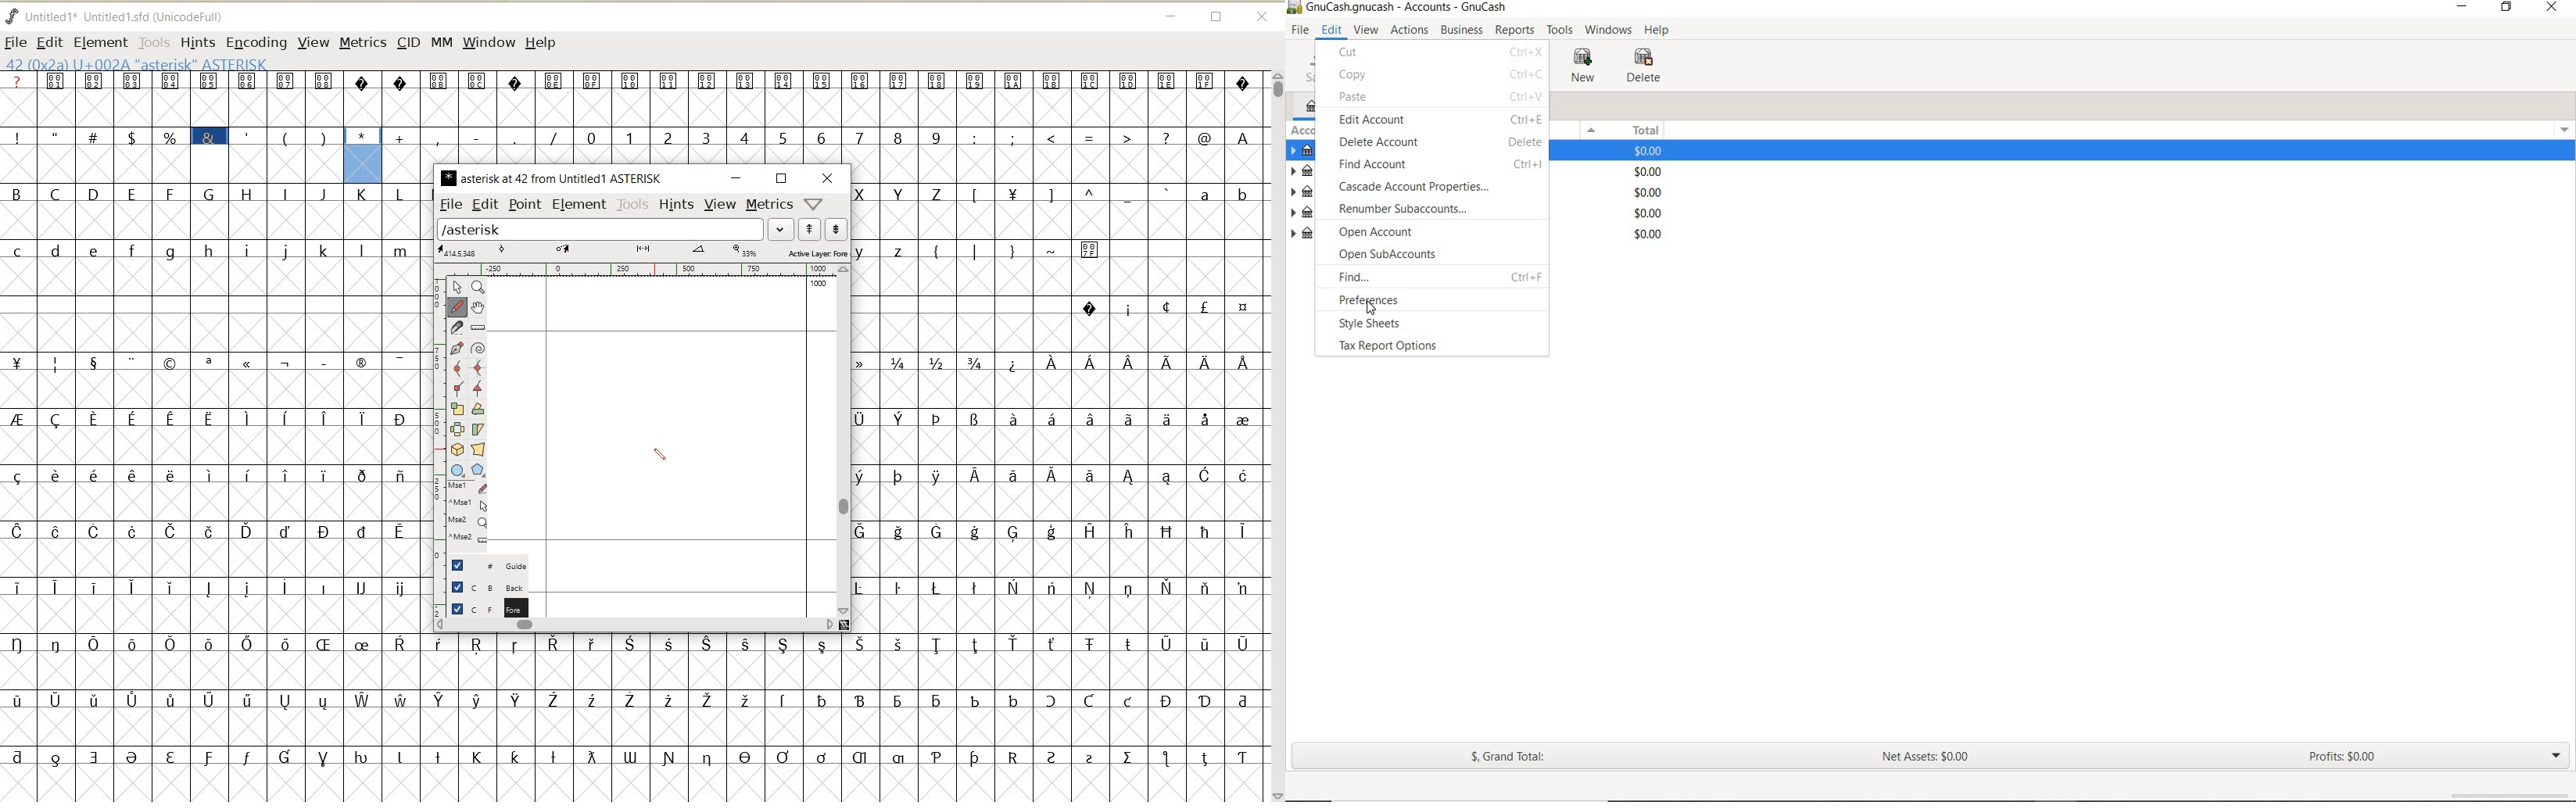 This screenshot has height=812, width=2576. What do you see at coordinates (615, 118) in the screenshot?
I see `GLYPHY SPECIAL CHARACTERS AND NUMBERS` at bounding box center [615, 118].